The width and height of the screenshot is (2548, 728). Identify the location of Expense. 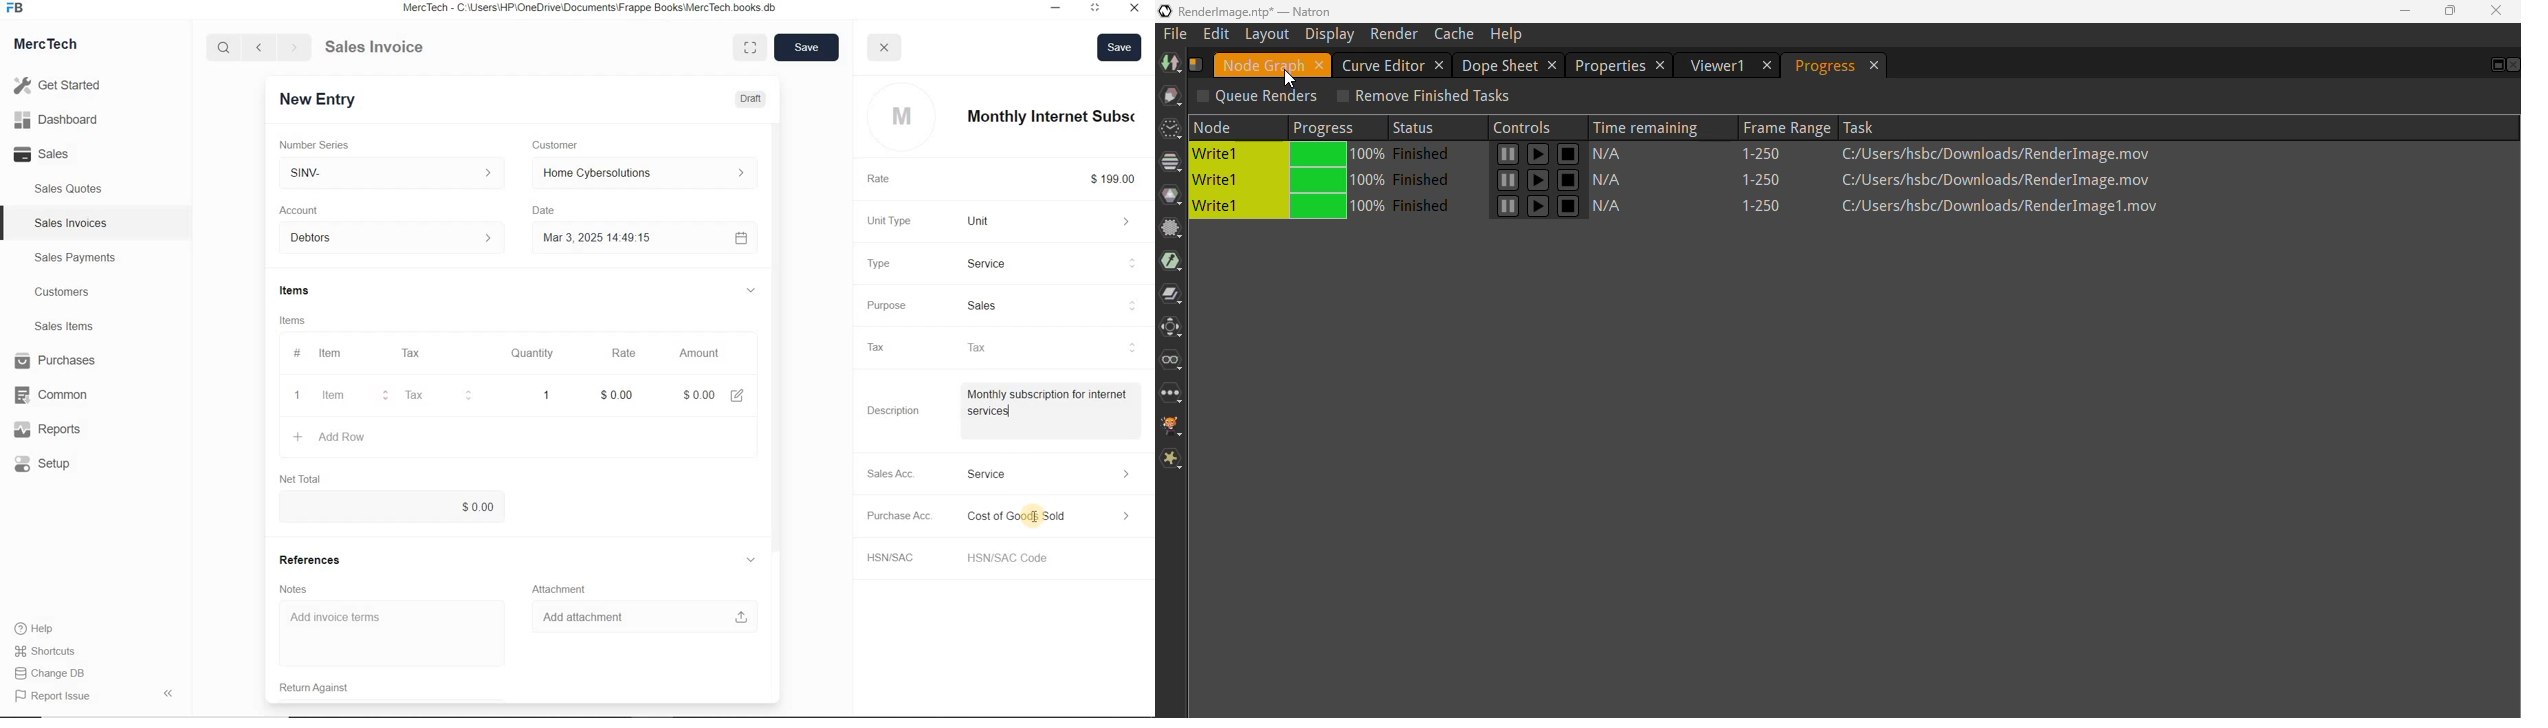
(1047, 516).